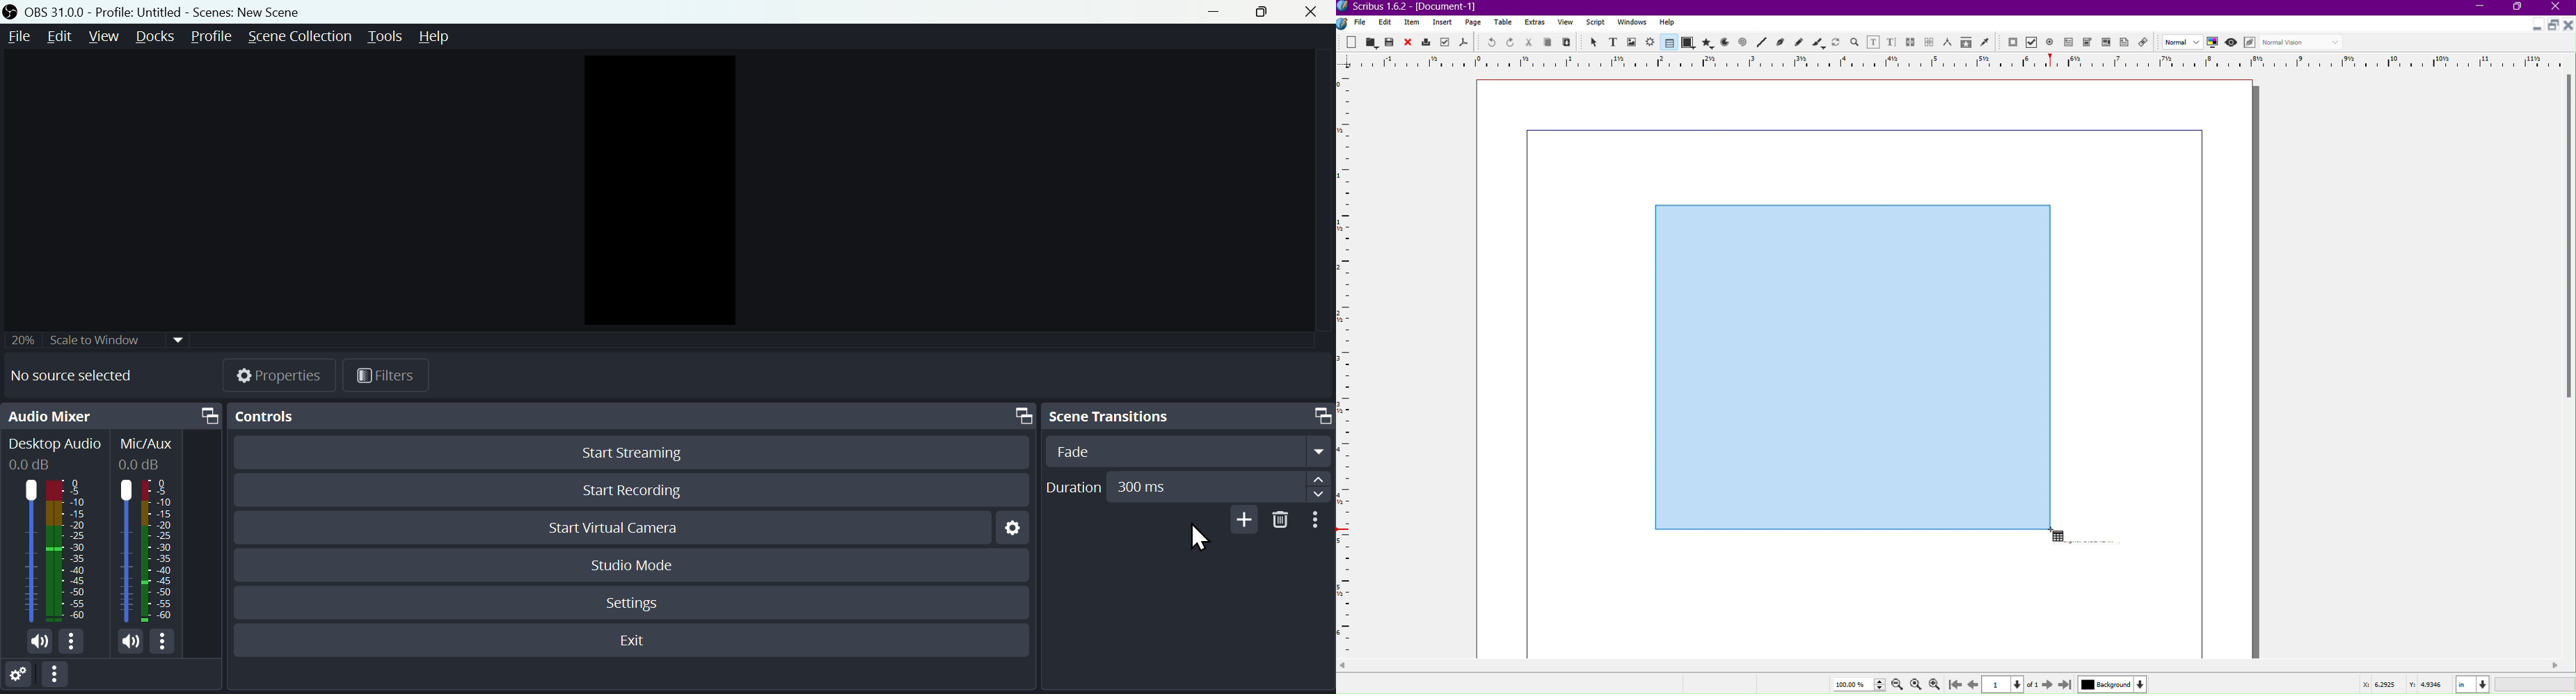 The height and width of the screenshot is (700, 2576). What do you see at coordinates (42, 643) in the screenshot?
I see `(un)mute` at bounding box center [42, 643].